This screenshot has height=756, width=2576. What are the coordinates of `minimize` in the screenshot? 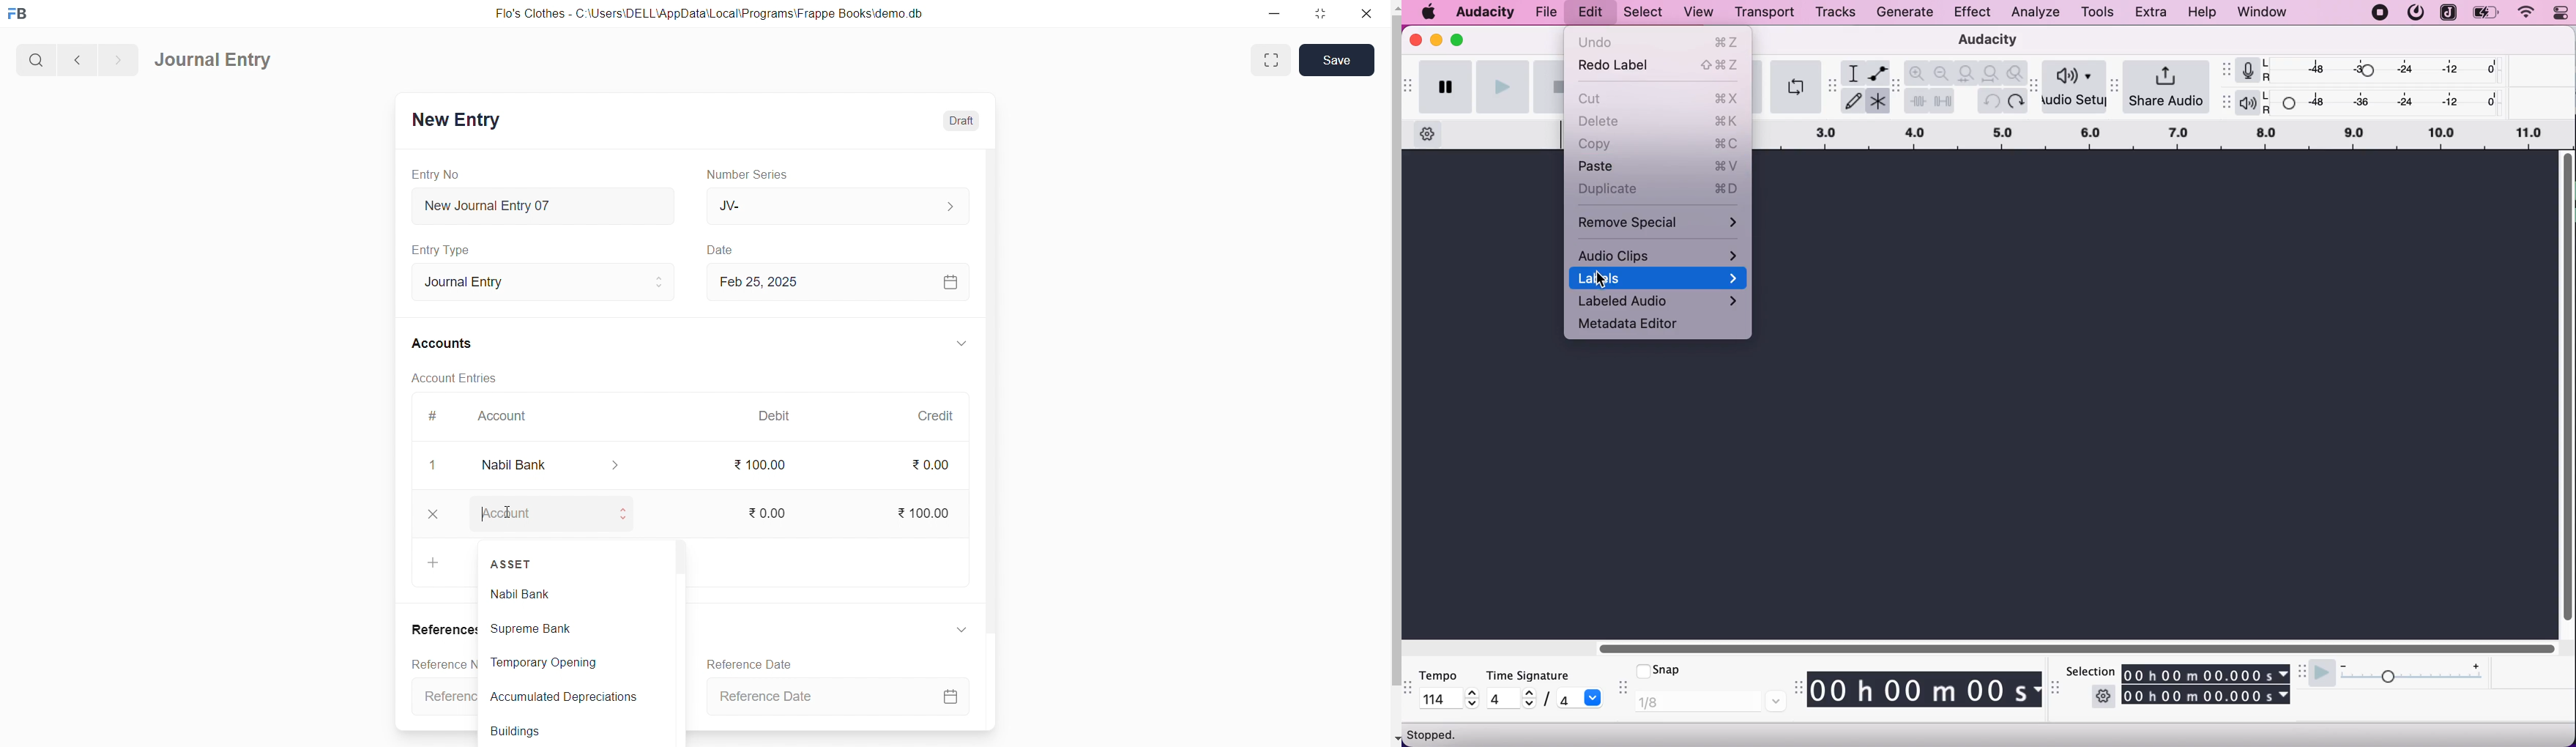 It's located at (1436, 39).